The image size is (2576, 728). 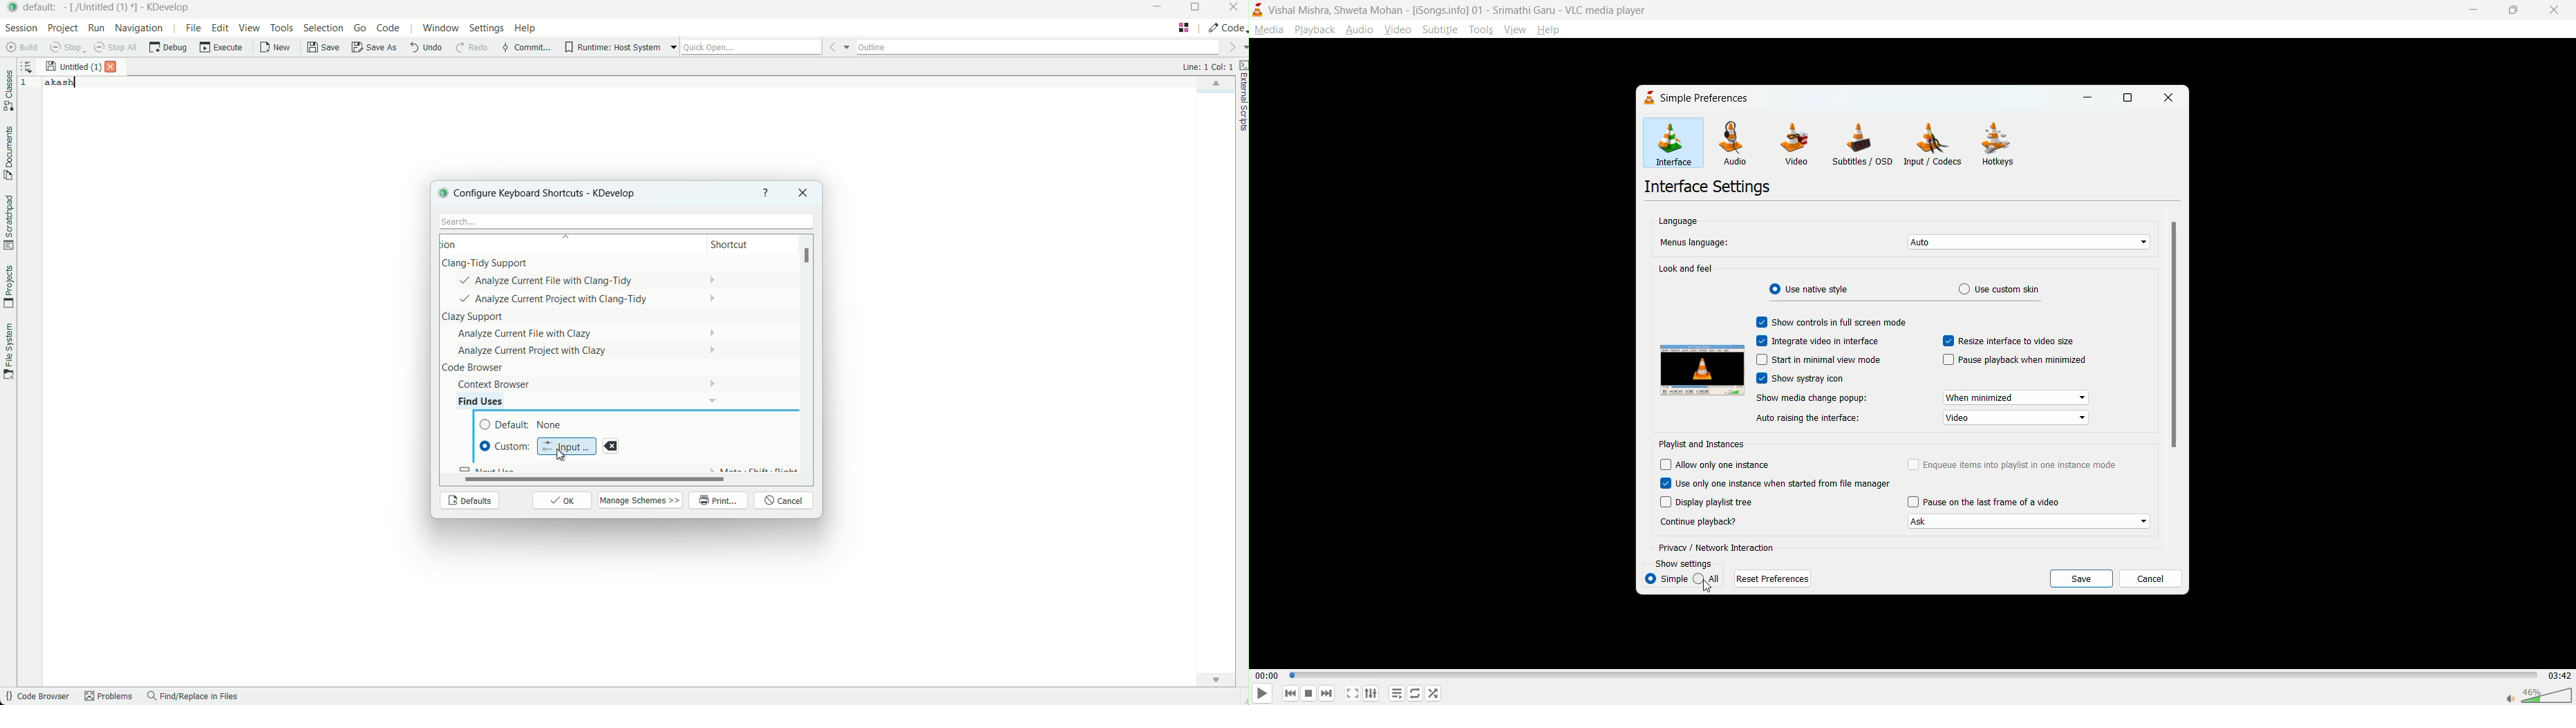 What do you see at coordinates (1314, 29) in the screenshot?
I see `playback` at bounding box center [1314, 29].